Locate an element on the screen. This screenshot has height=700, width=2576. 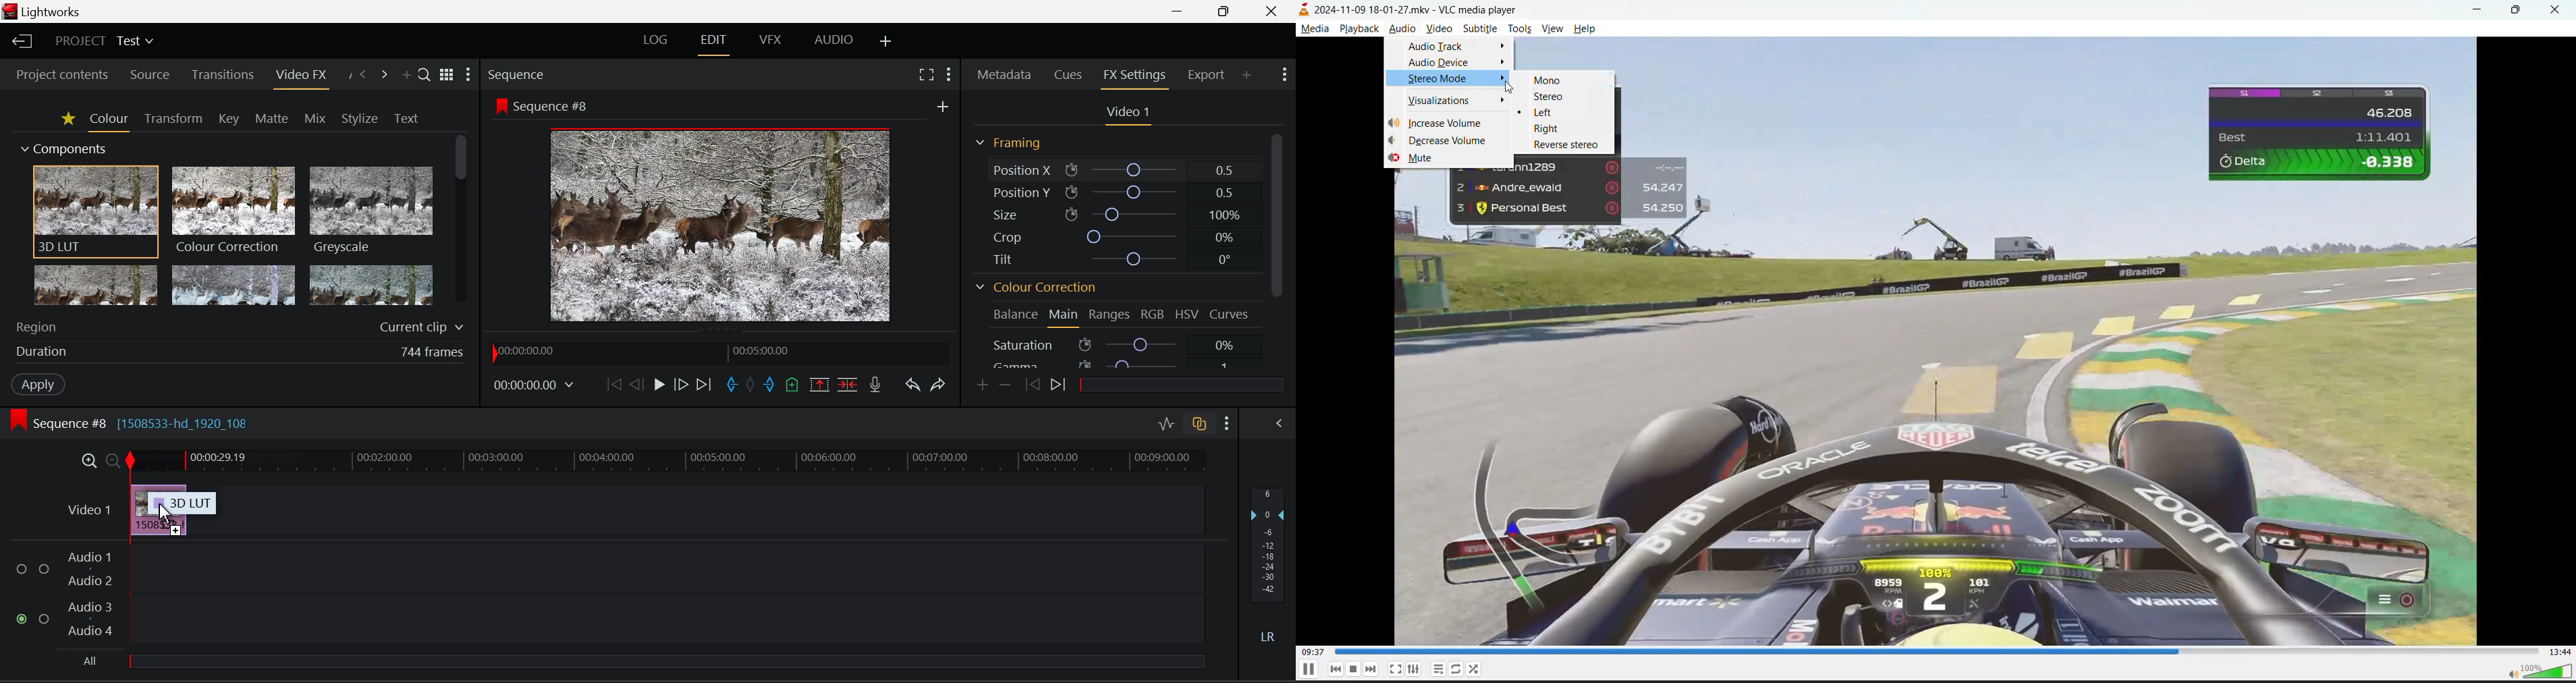
FX Settings is located at coordinates (1133, 78).